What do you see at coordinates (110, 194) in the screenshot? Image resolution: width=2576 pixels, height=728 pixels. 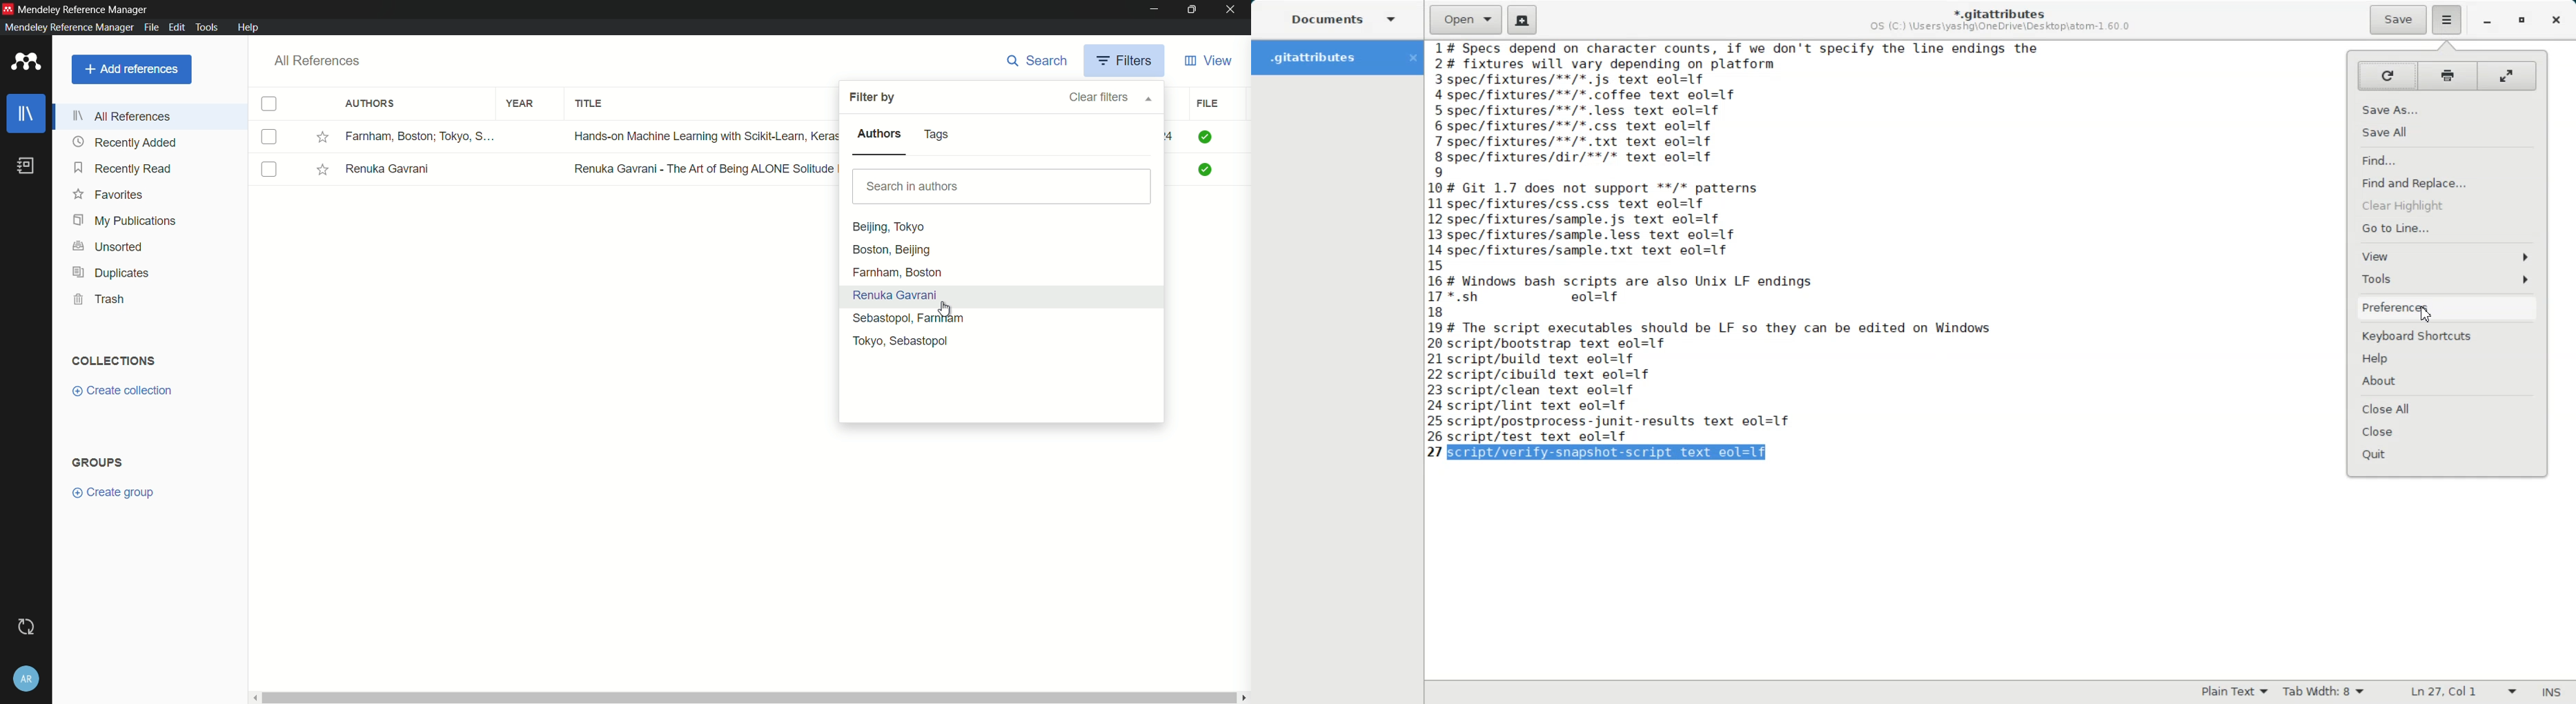 I see `favorites` at bounding box center [110, 194].